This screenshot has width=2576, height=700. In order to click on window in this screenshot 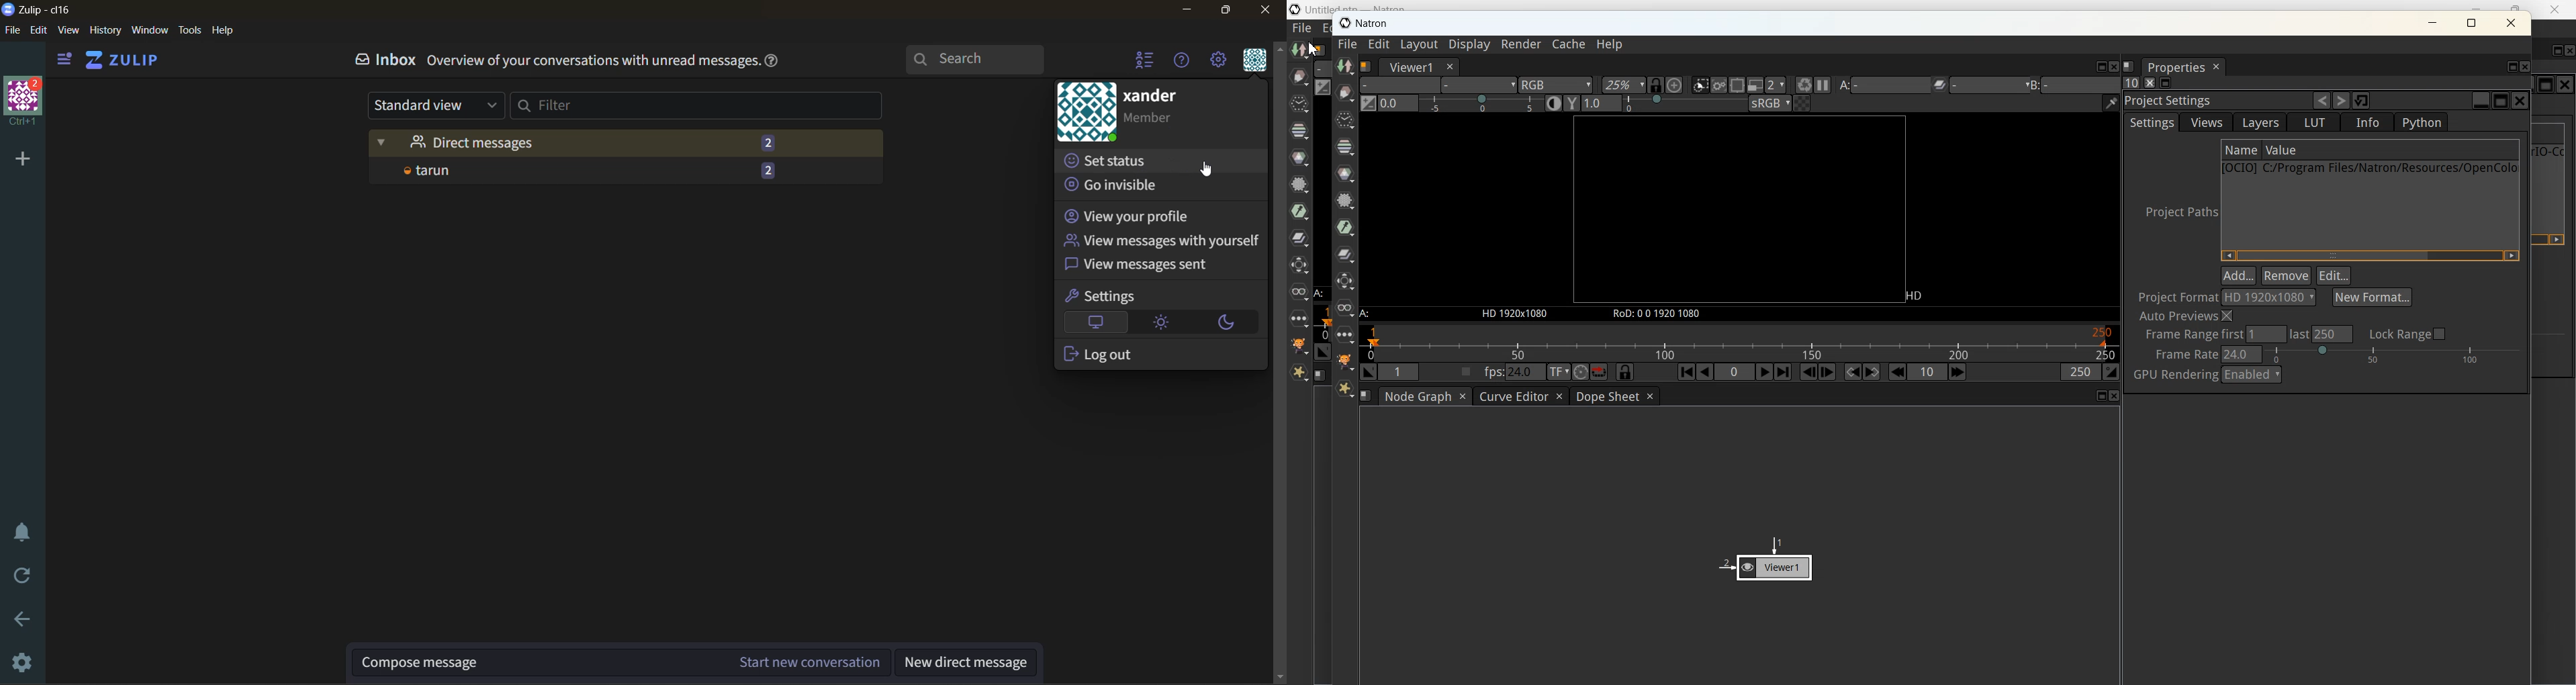, I will do `click(151, 32)`.